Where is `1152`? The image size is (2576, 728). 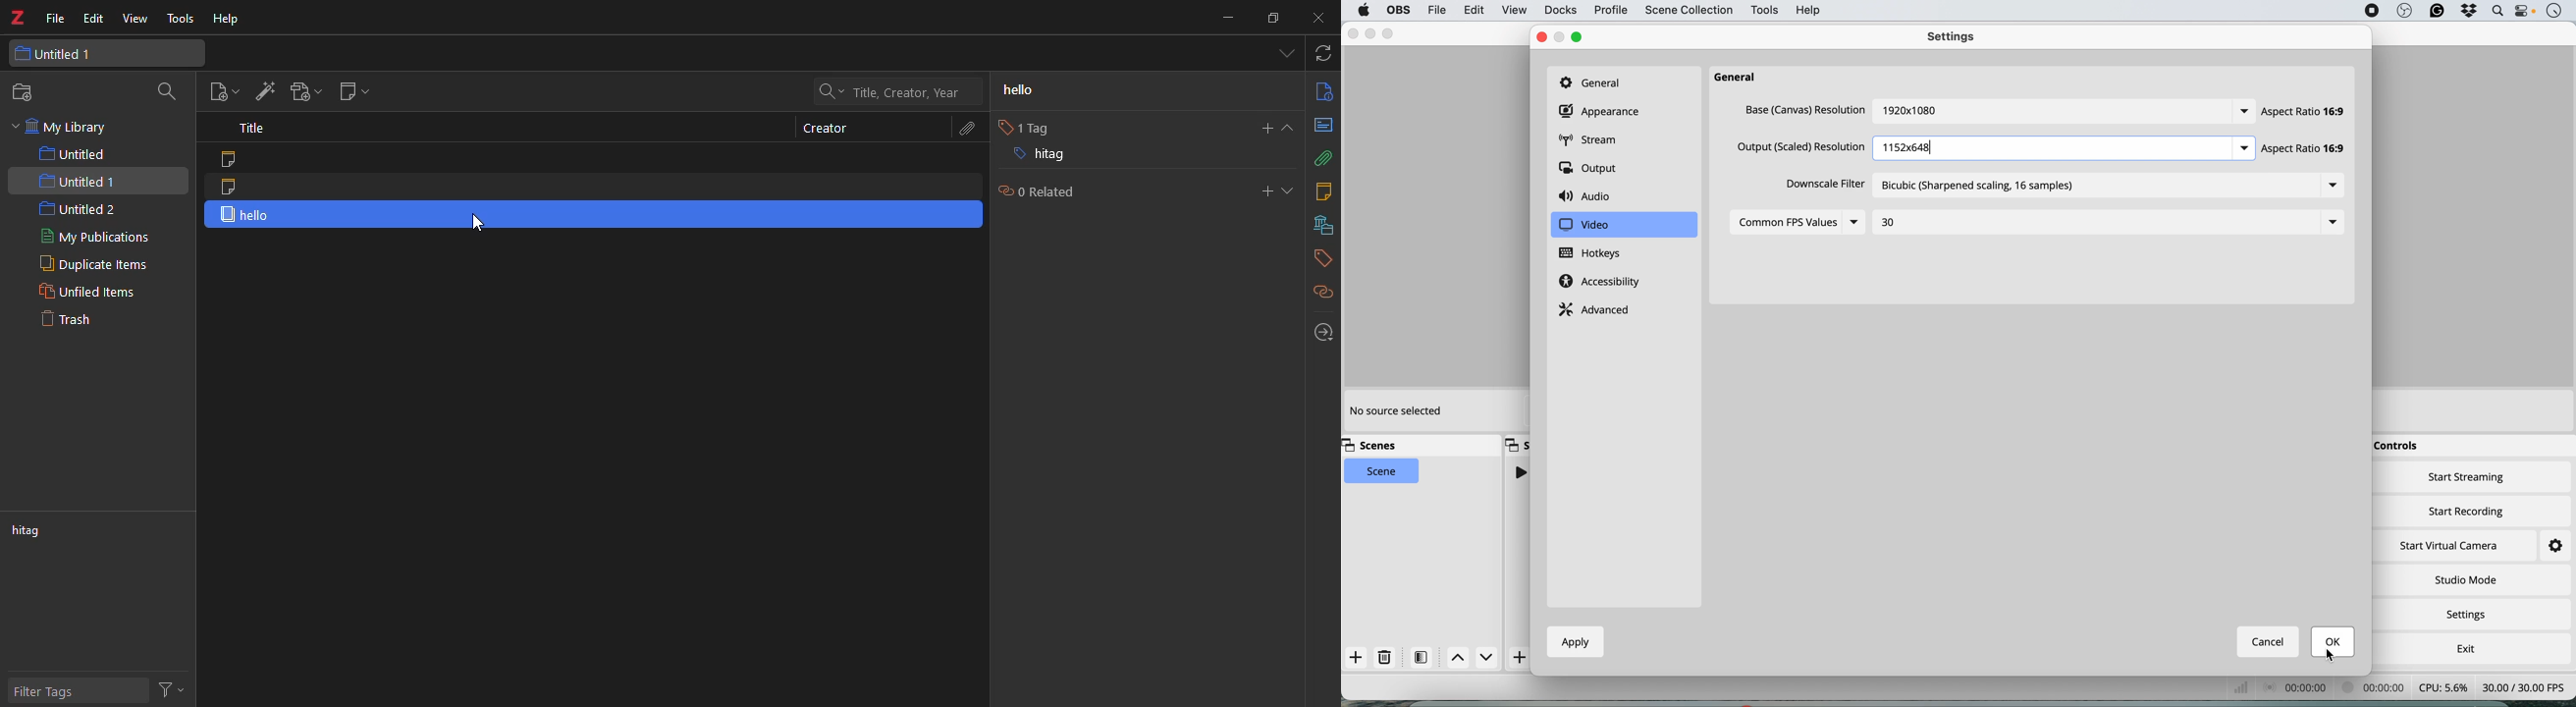 1152 is located at coordinates (1908, 150).